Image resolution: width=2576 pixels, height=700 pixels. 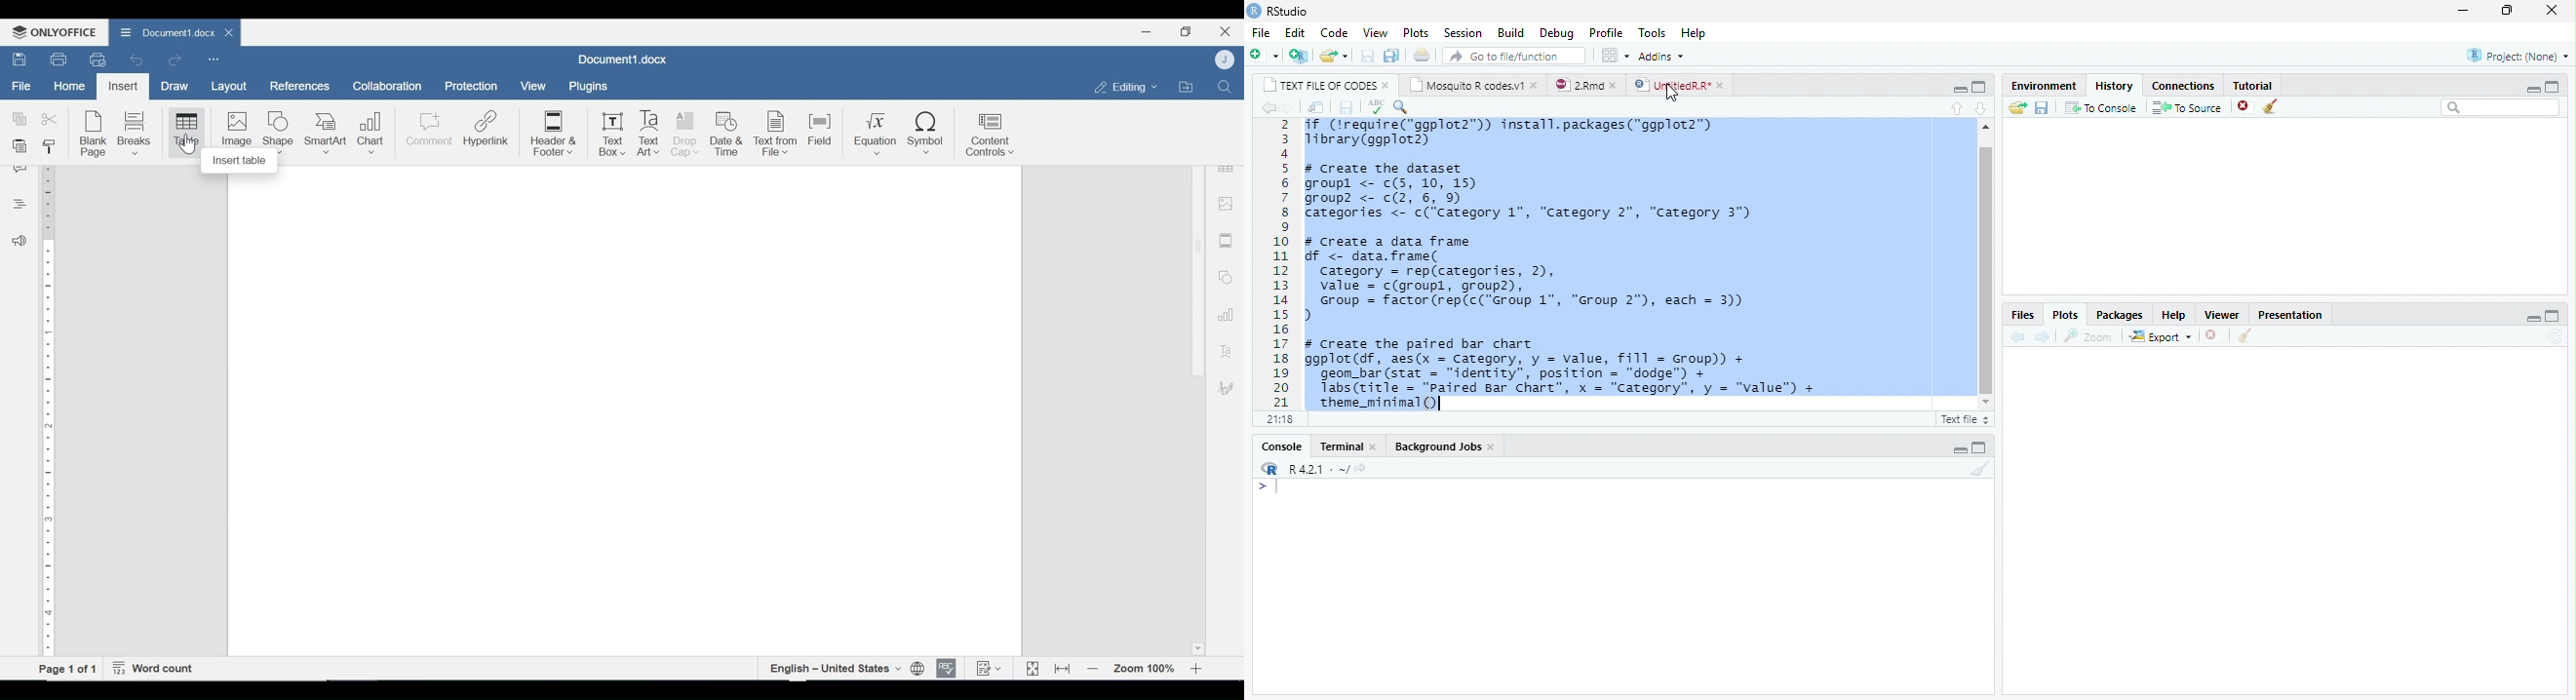 I want to click on file, so click(x=1259, y=31).